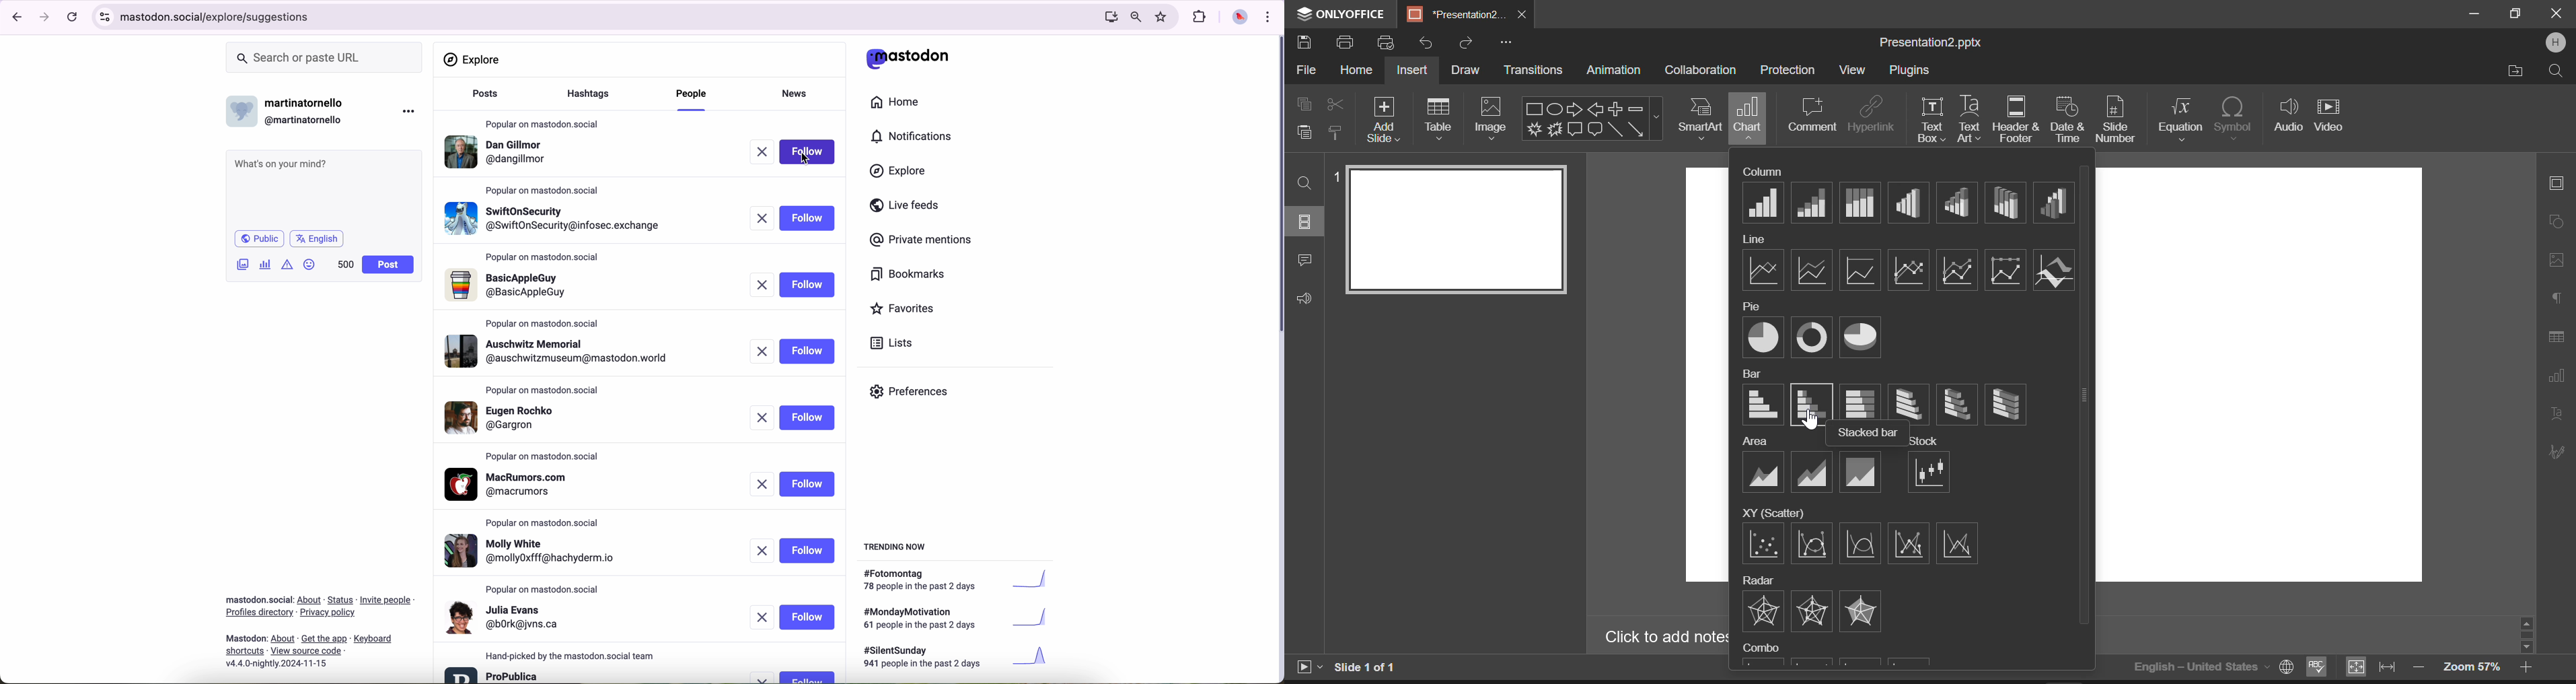 The width and height of the screenshot is (2576, 700). I want to click on popular, so click(542, 324).